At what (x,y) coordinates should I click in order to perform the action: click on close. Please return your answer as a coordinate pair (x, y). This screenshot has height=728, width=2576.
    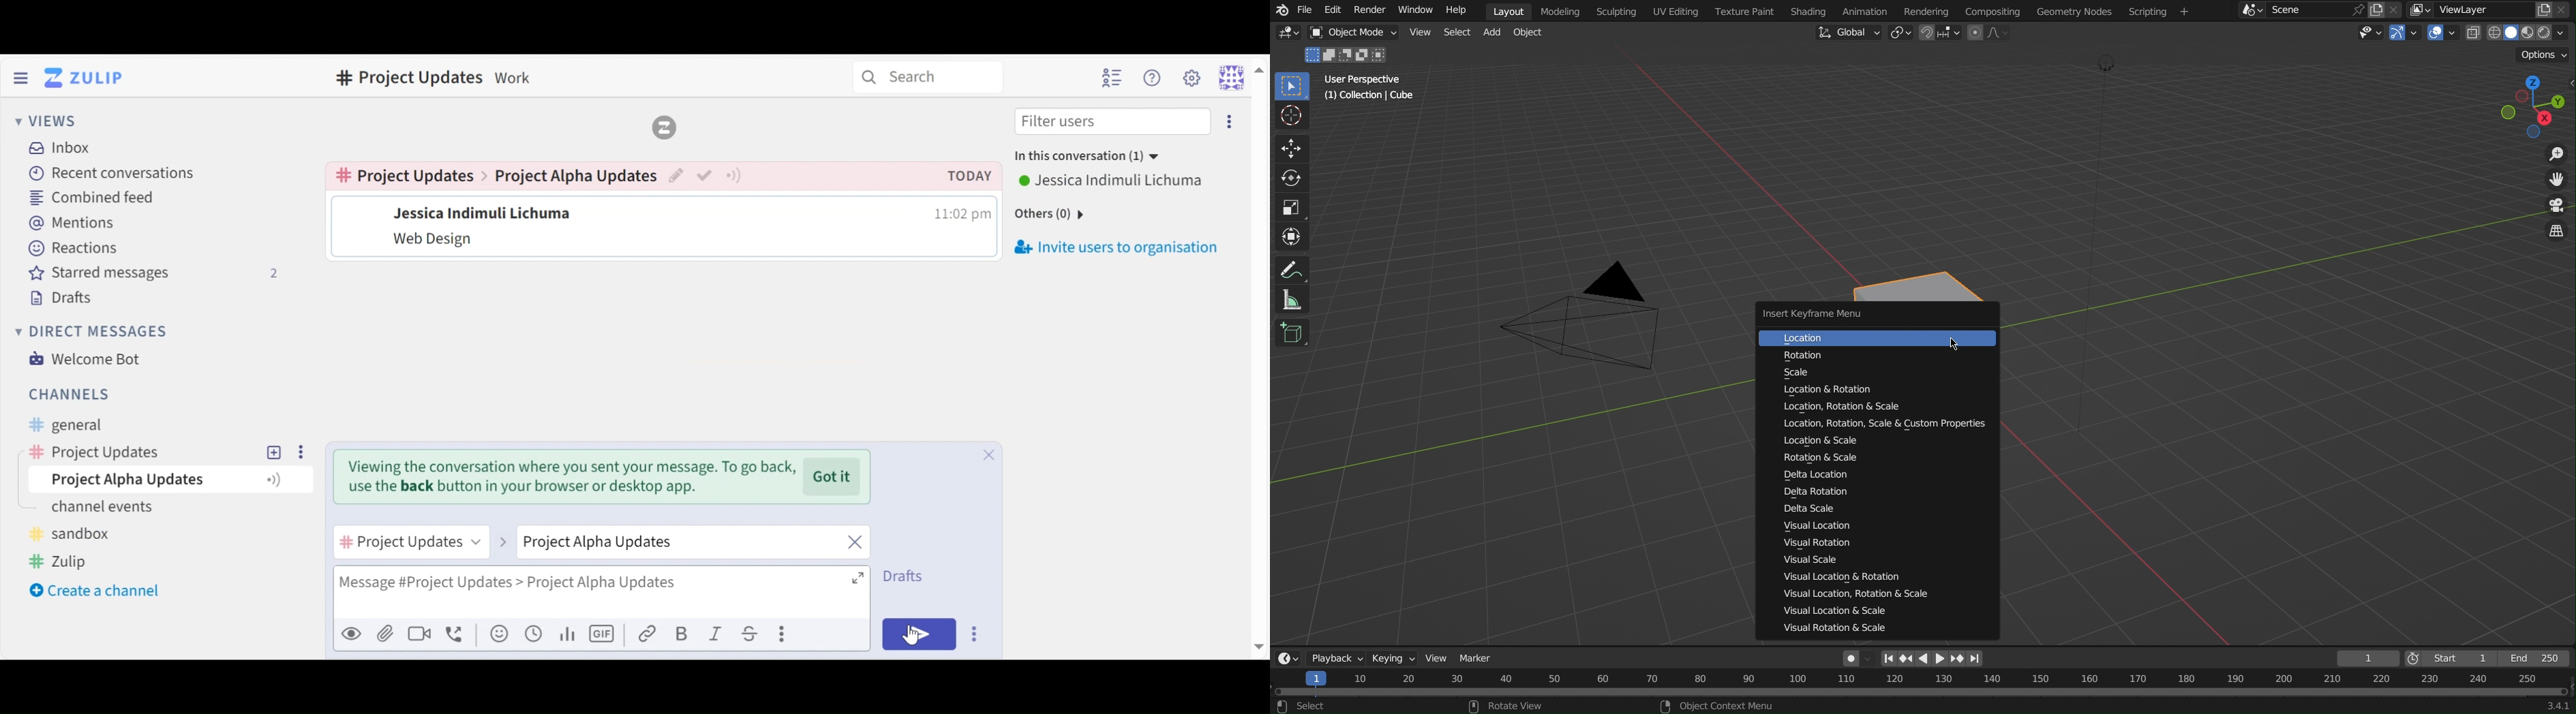
    Looking at the image, I should click on (856, 540).